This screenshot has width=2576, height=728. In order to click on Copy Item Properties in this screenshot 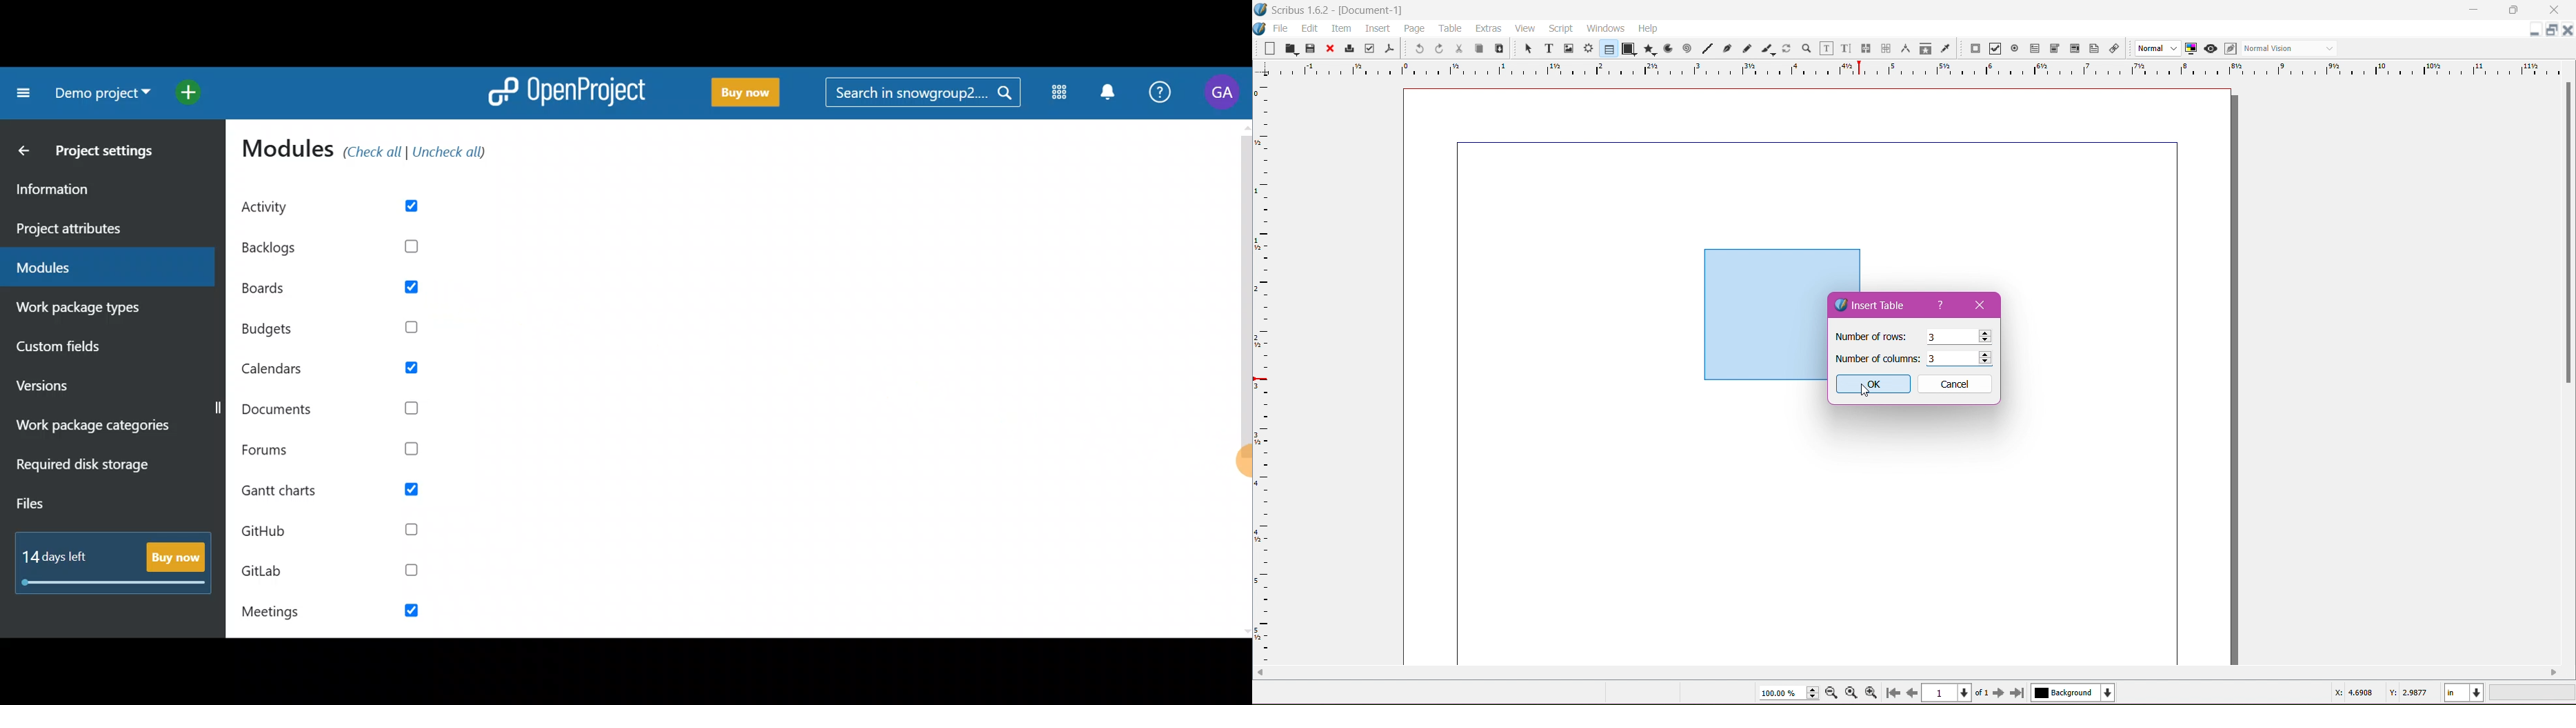, I will do `click(1925, 48)`.